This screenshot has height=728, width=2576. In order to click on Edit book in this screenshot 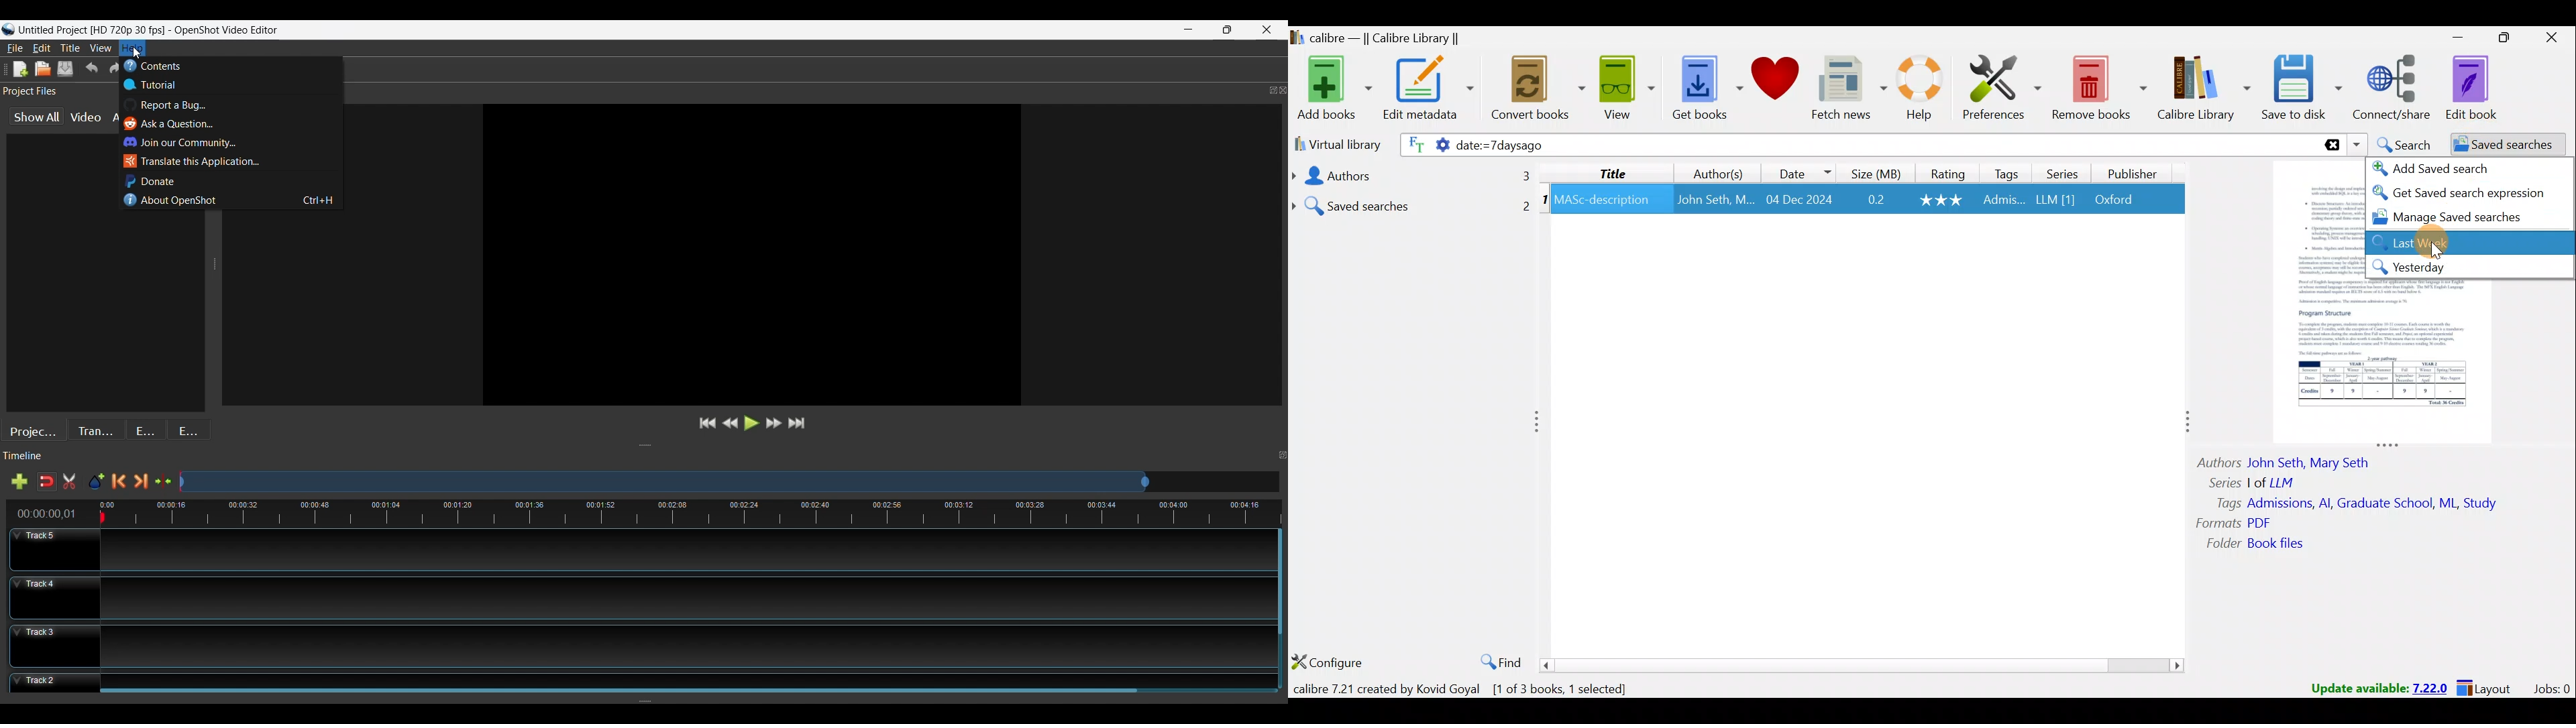, I will do `click(2482, 87)`.